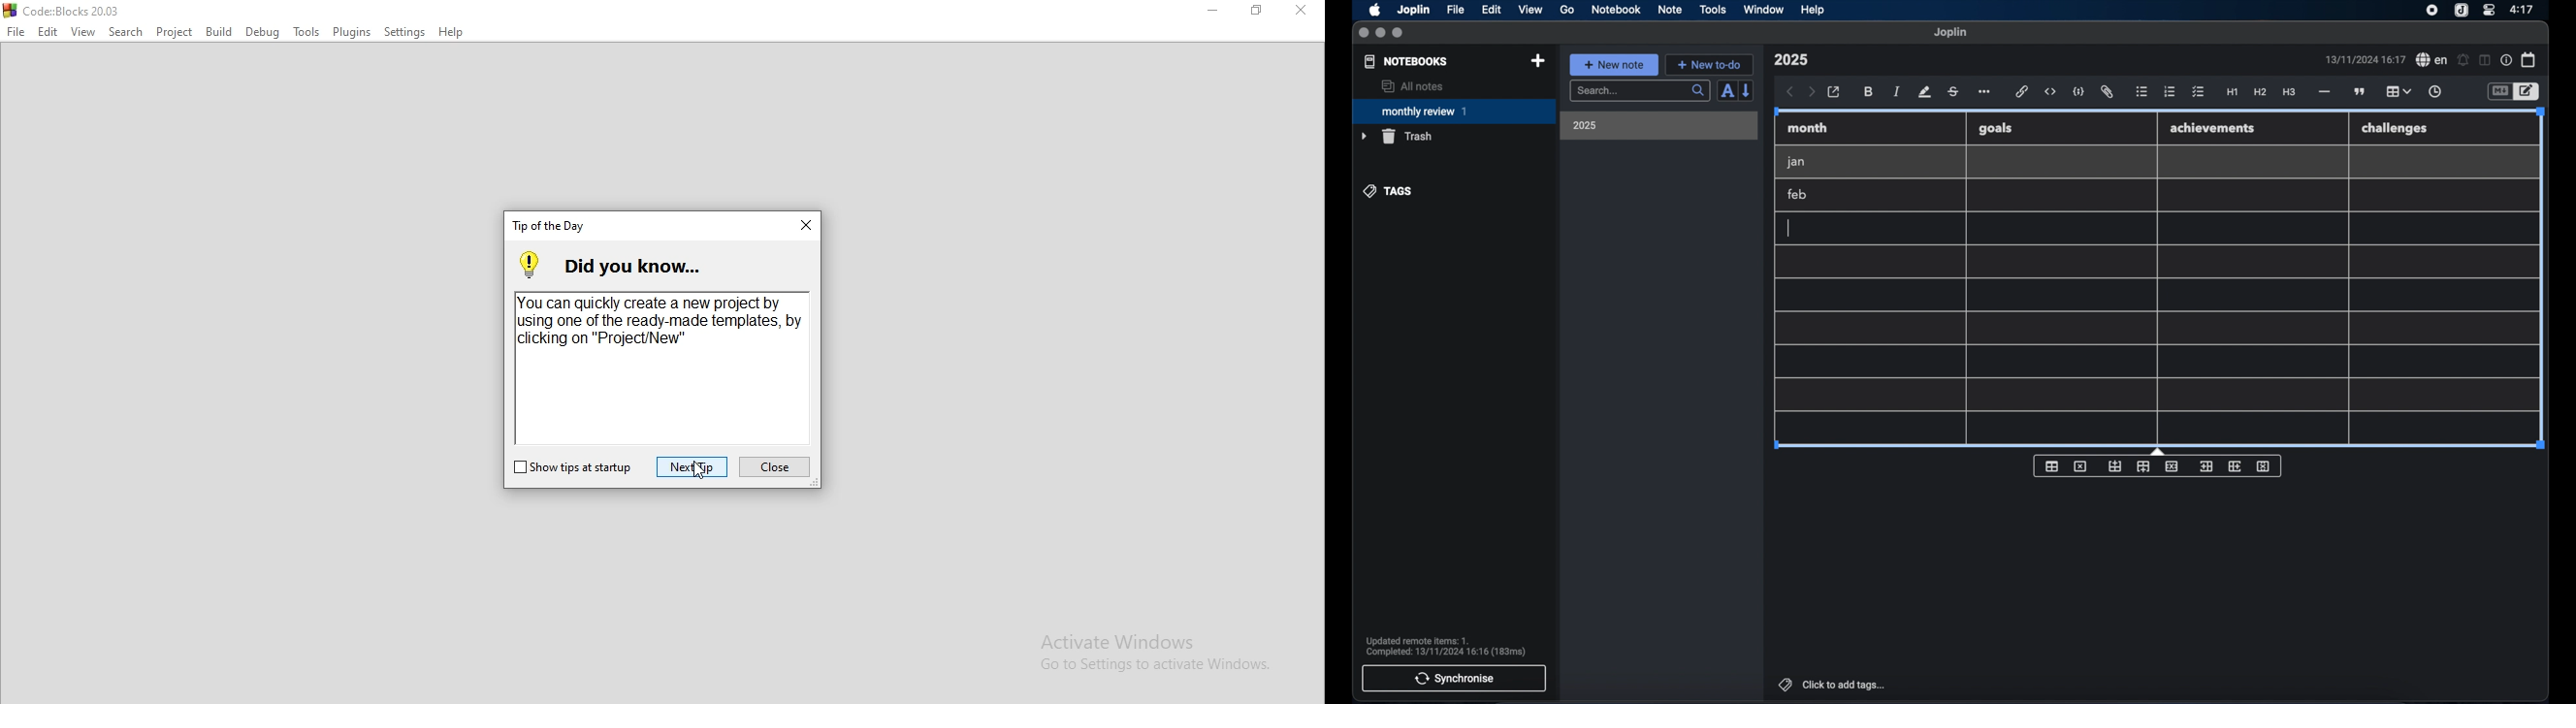 The width and height of the screenshot is (2576, 728). Describe the element at coordinates (571, 468) in the screenshot. I see `show tips at startup` at that location.